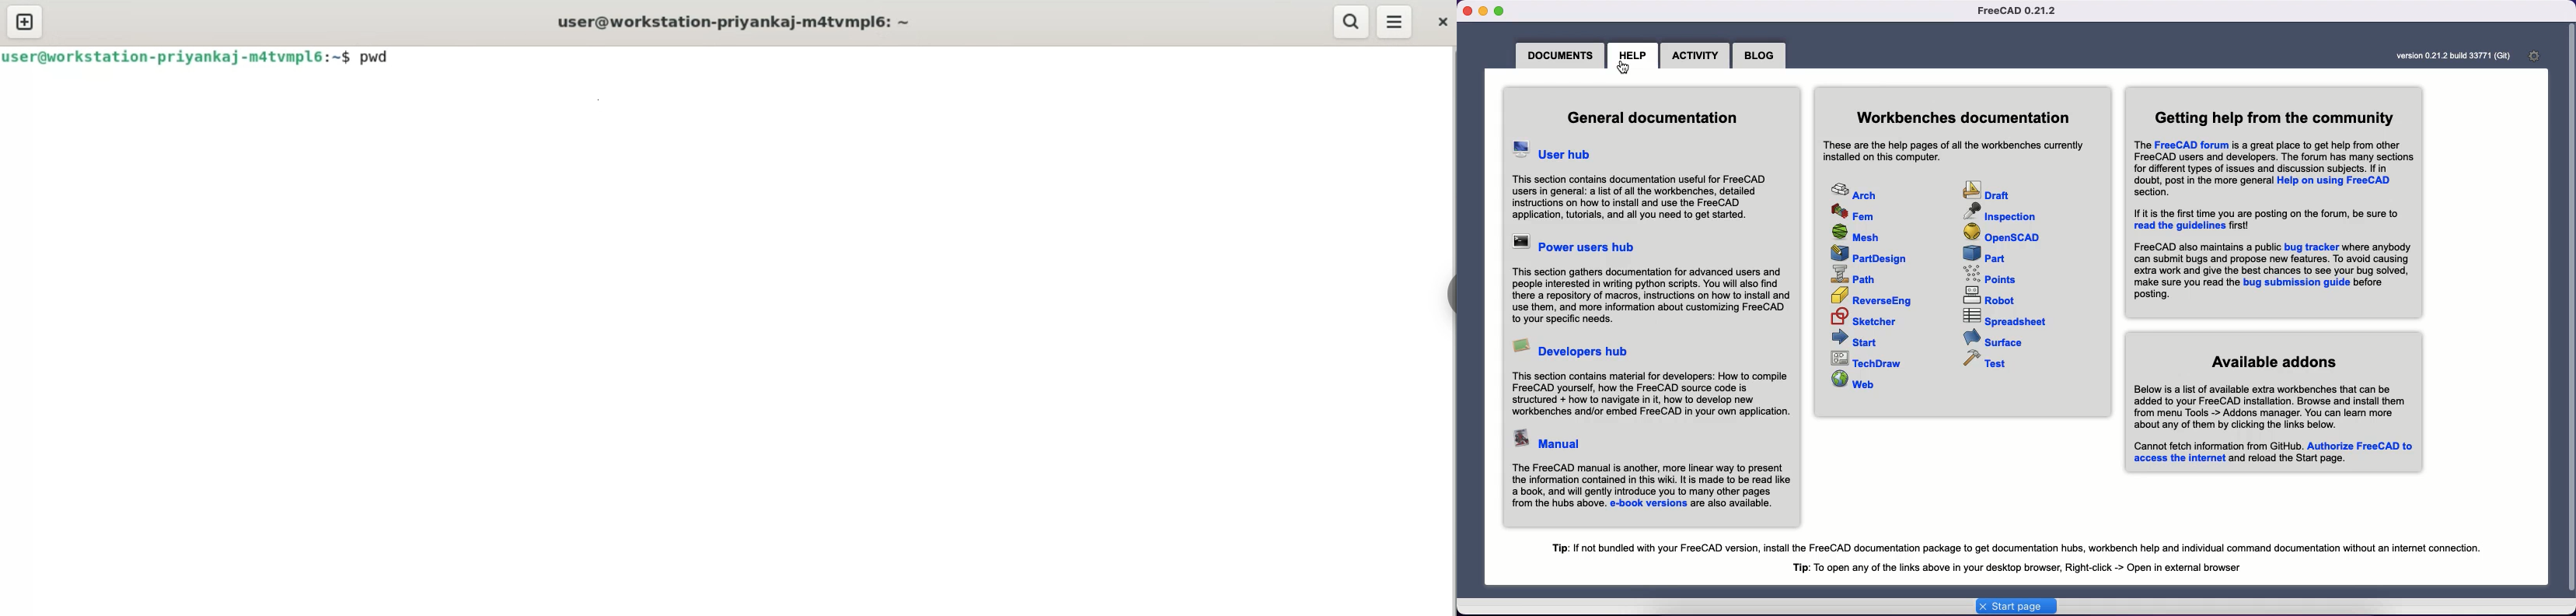  Describe the element at coordinates (1506, 11) in the screenshot. I see `Maximize` at that location.